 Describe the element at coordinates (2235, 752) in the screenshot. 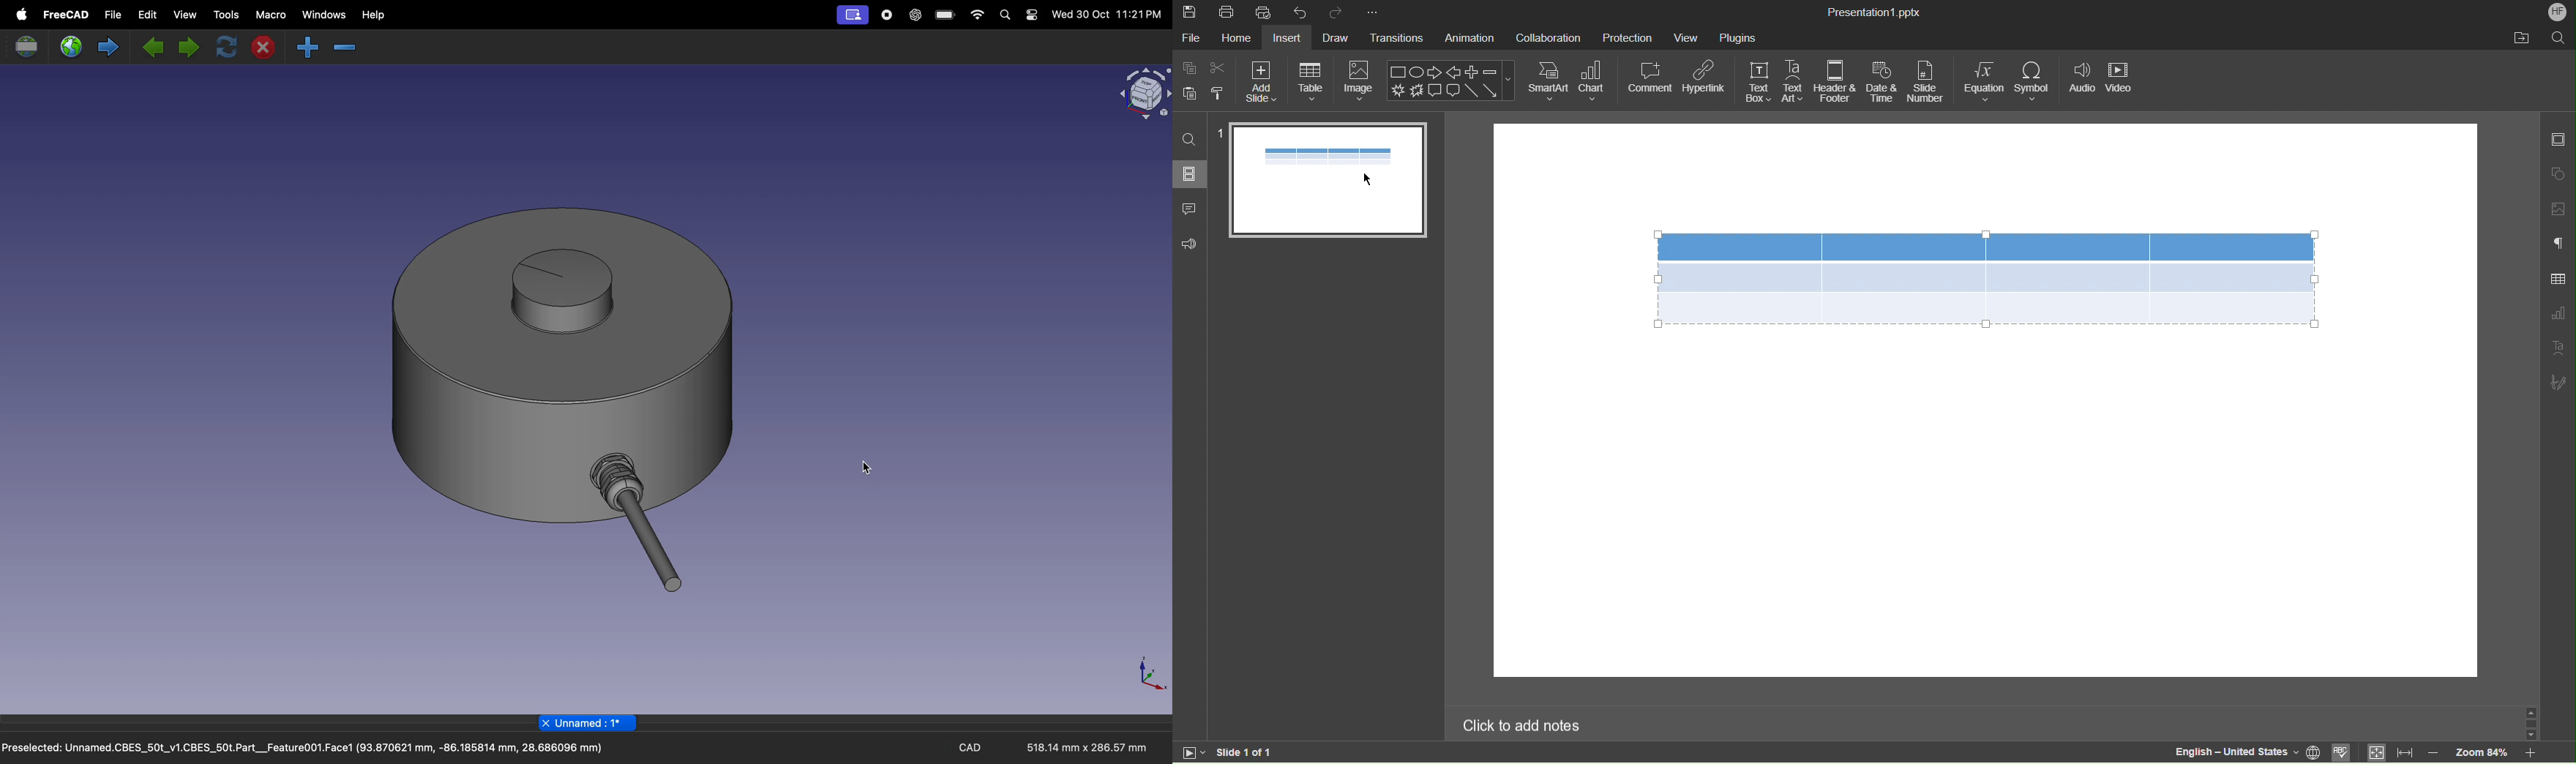

I see `English - United States` at that location.